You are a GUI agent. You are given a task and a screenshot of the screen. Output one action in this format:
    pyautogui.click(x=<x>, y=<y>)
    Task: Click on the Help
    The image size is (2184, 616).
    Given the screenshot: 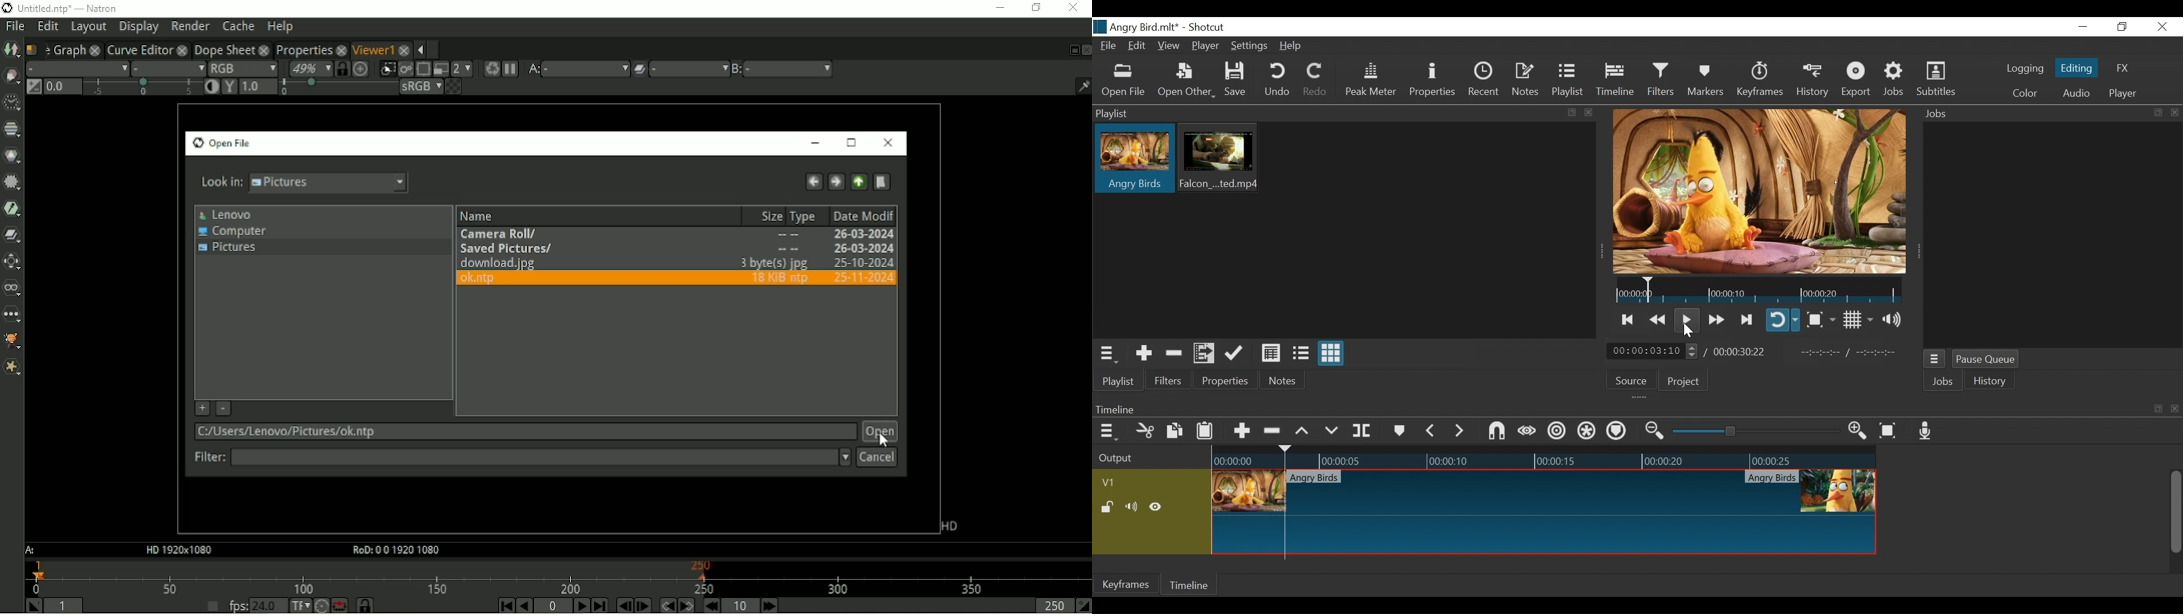 What is the action you would take?
    pyautogui.click(x=1293, y=45)
    